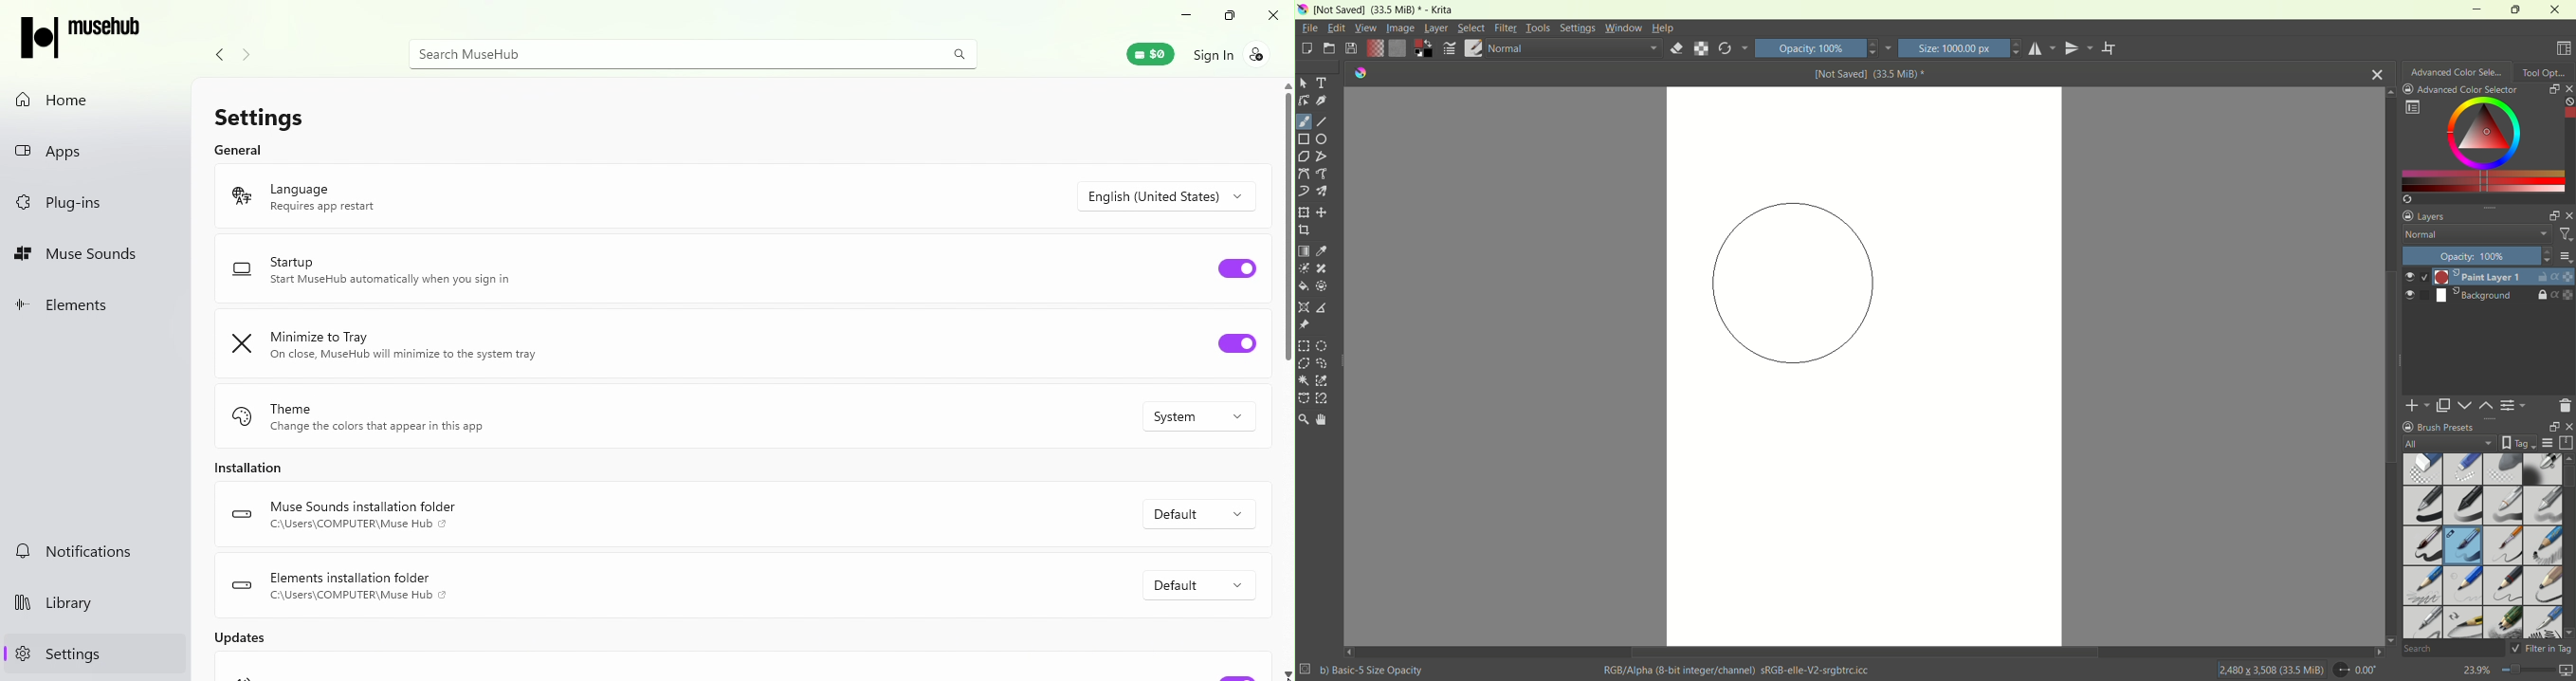 The image size is (2576, 700). What do you see at coordinates (2504, 586) in the screenshot?
I see `pencil 2` at bounding box center [2504, 586].